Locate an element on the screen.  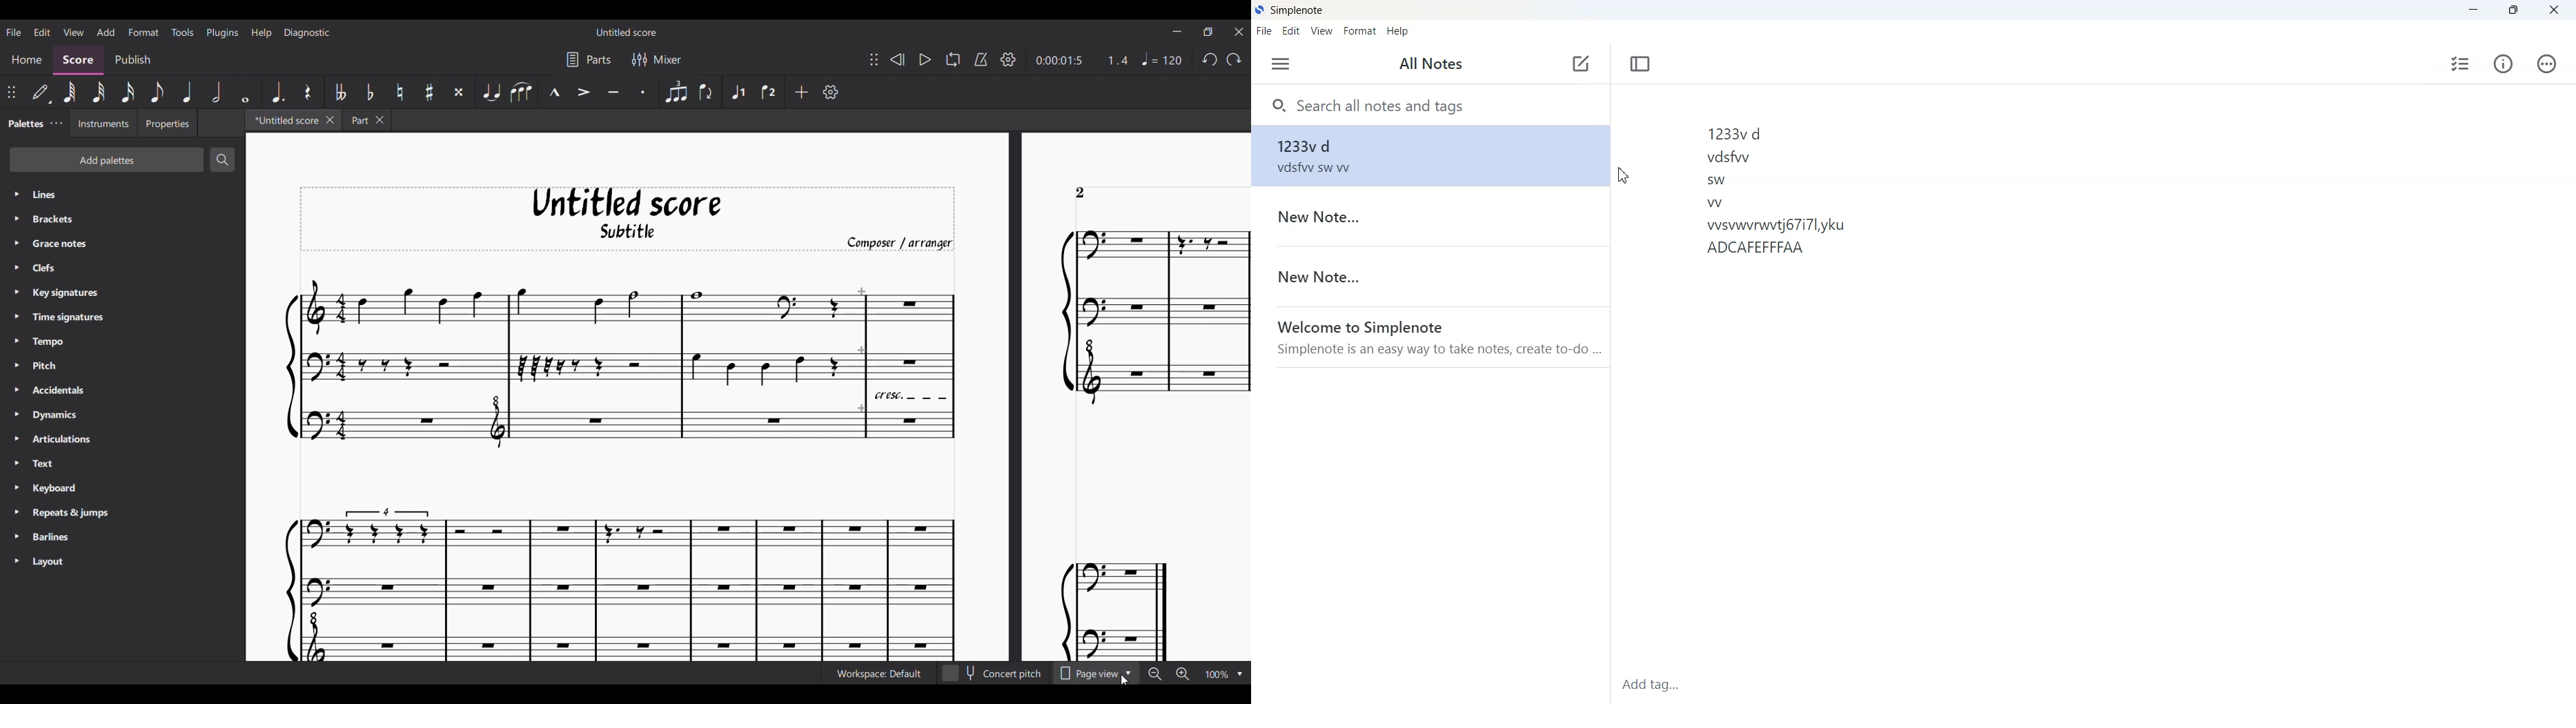
Toggle natural is located at coordinates (400, 92).